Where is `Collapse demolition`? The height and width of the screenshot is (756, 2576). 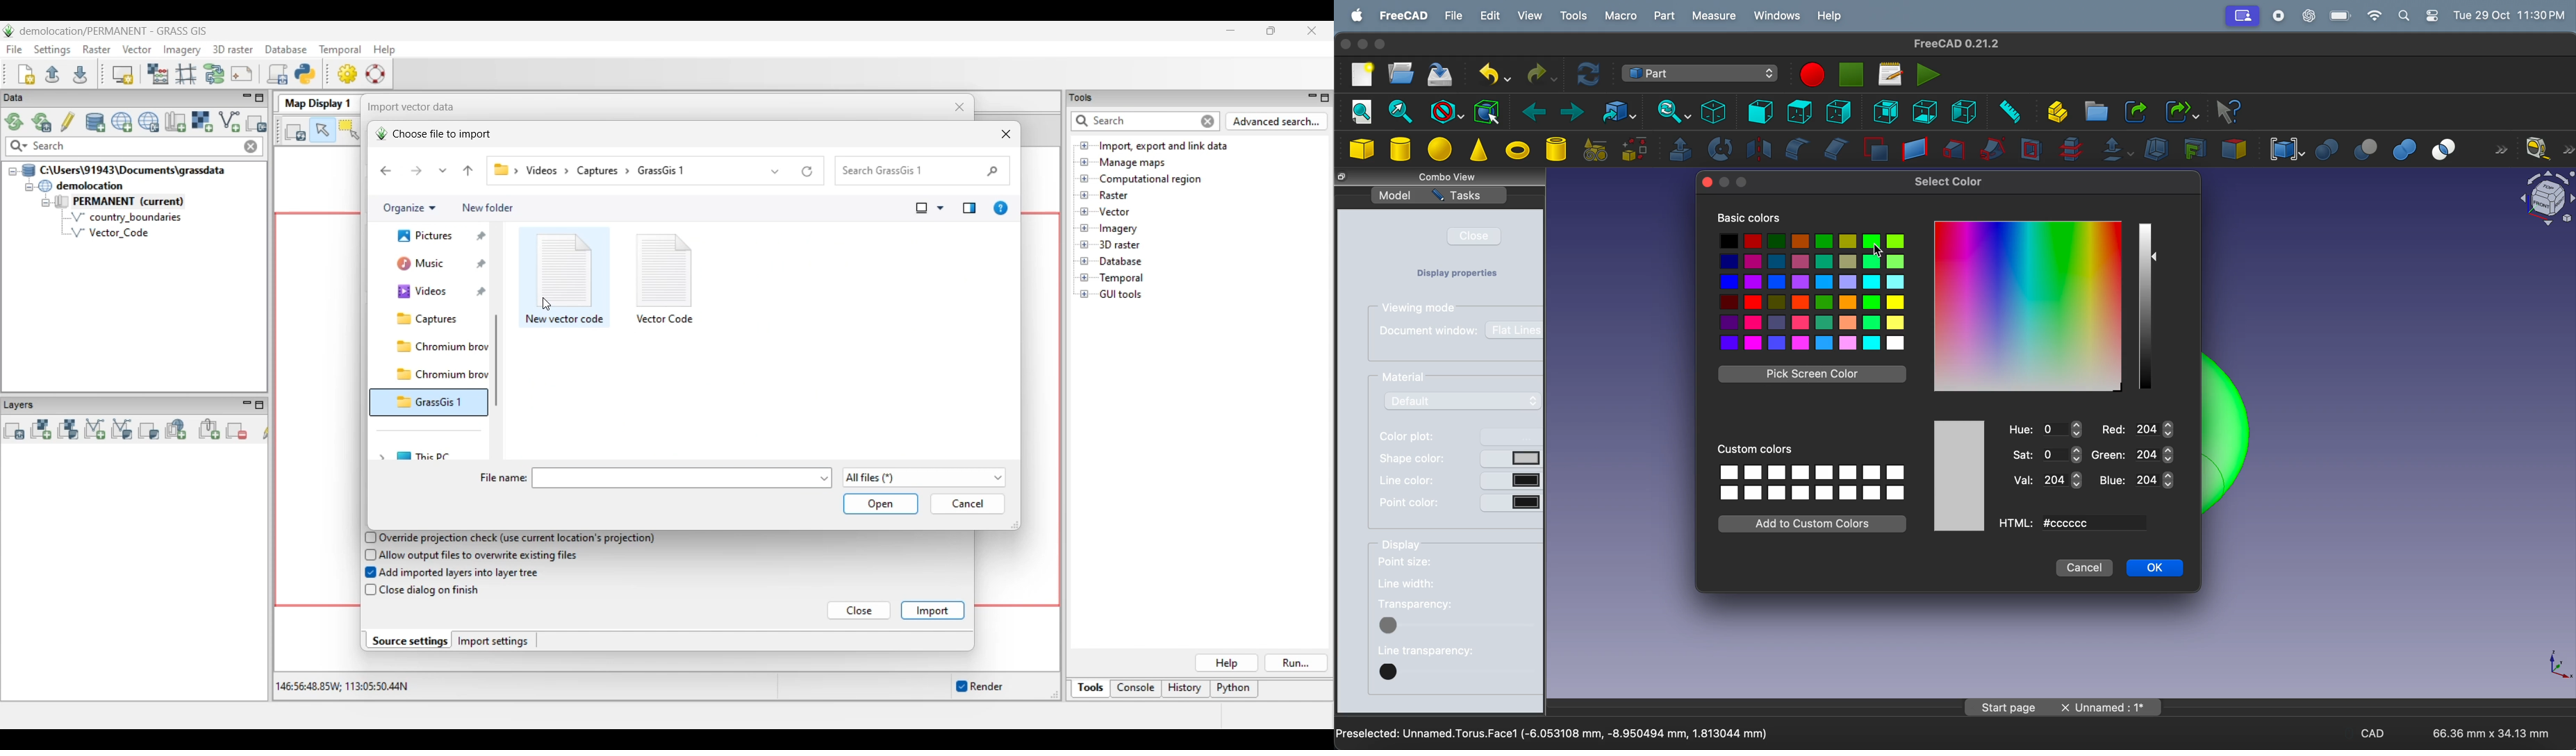
Collapse demolition is located at coordinates (28, 188).